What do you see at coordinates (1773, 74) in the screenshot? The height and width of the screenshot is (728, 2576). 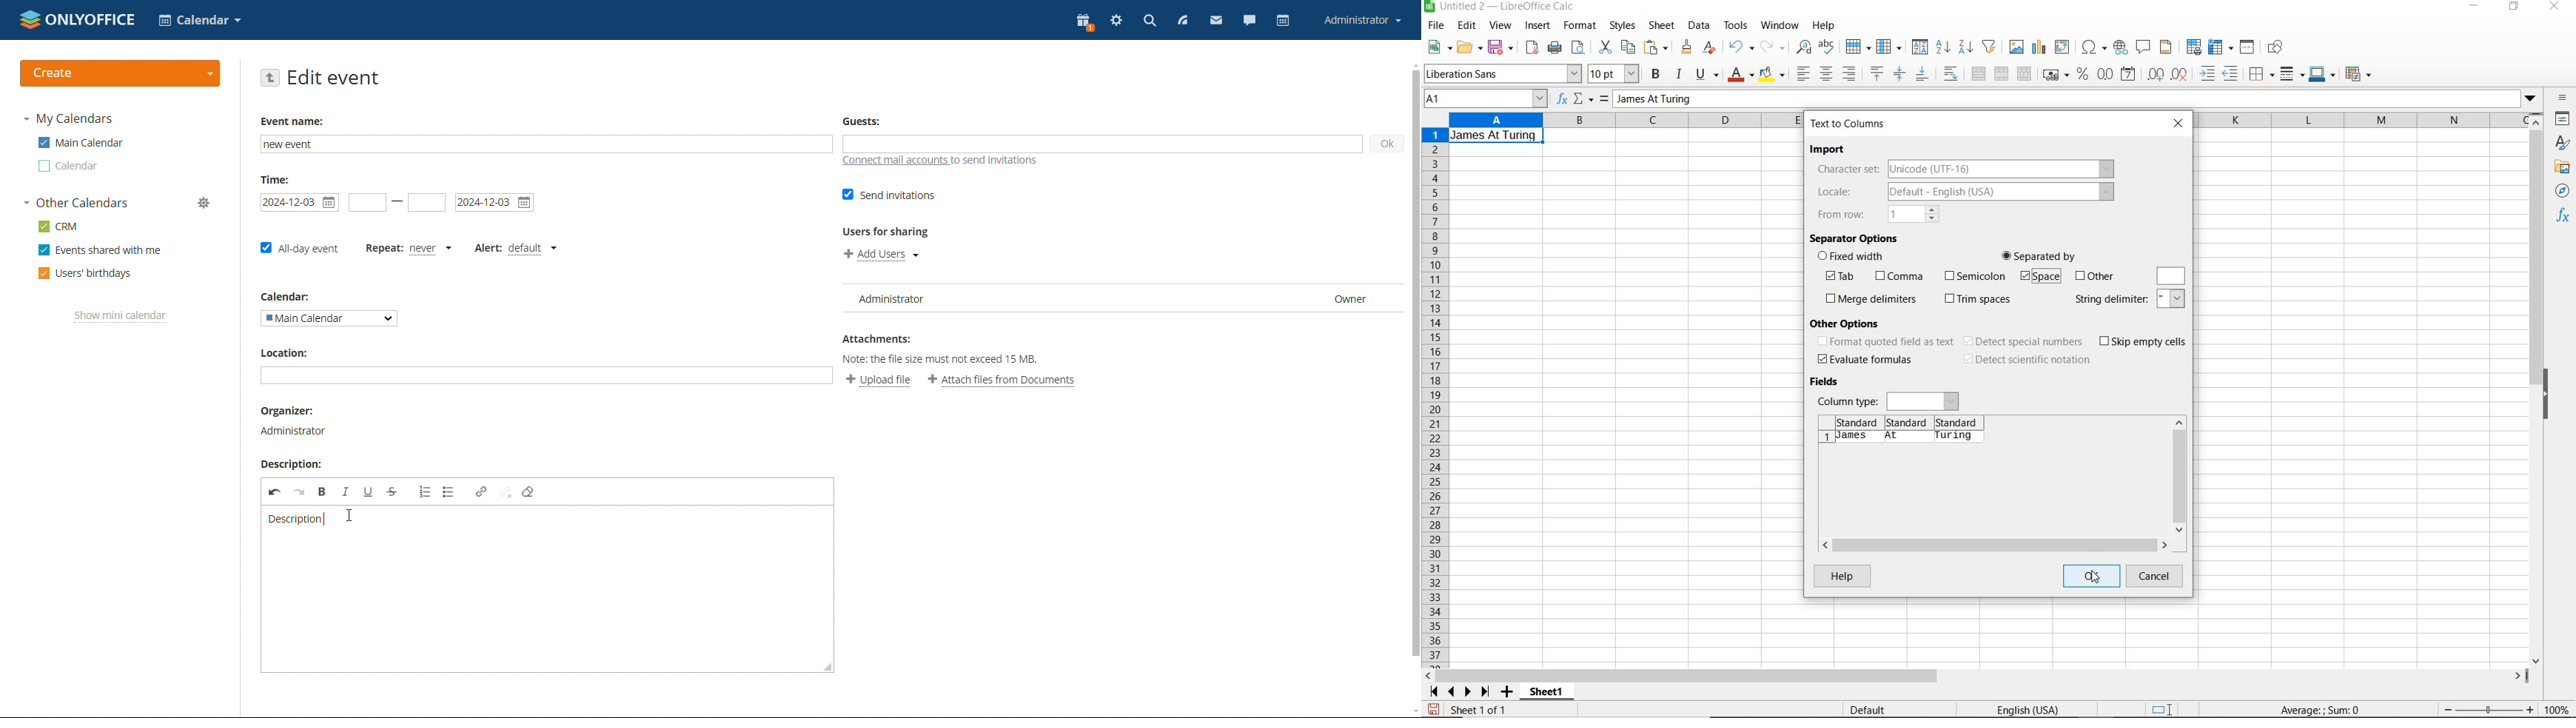 I see `background color` at bounding box center [1773, 74].